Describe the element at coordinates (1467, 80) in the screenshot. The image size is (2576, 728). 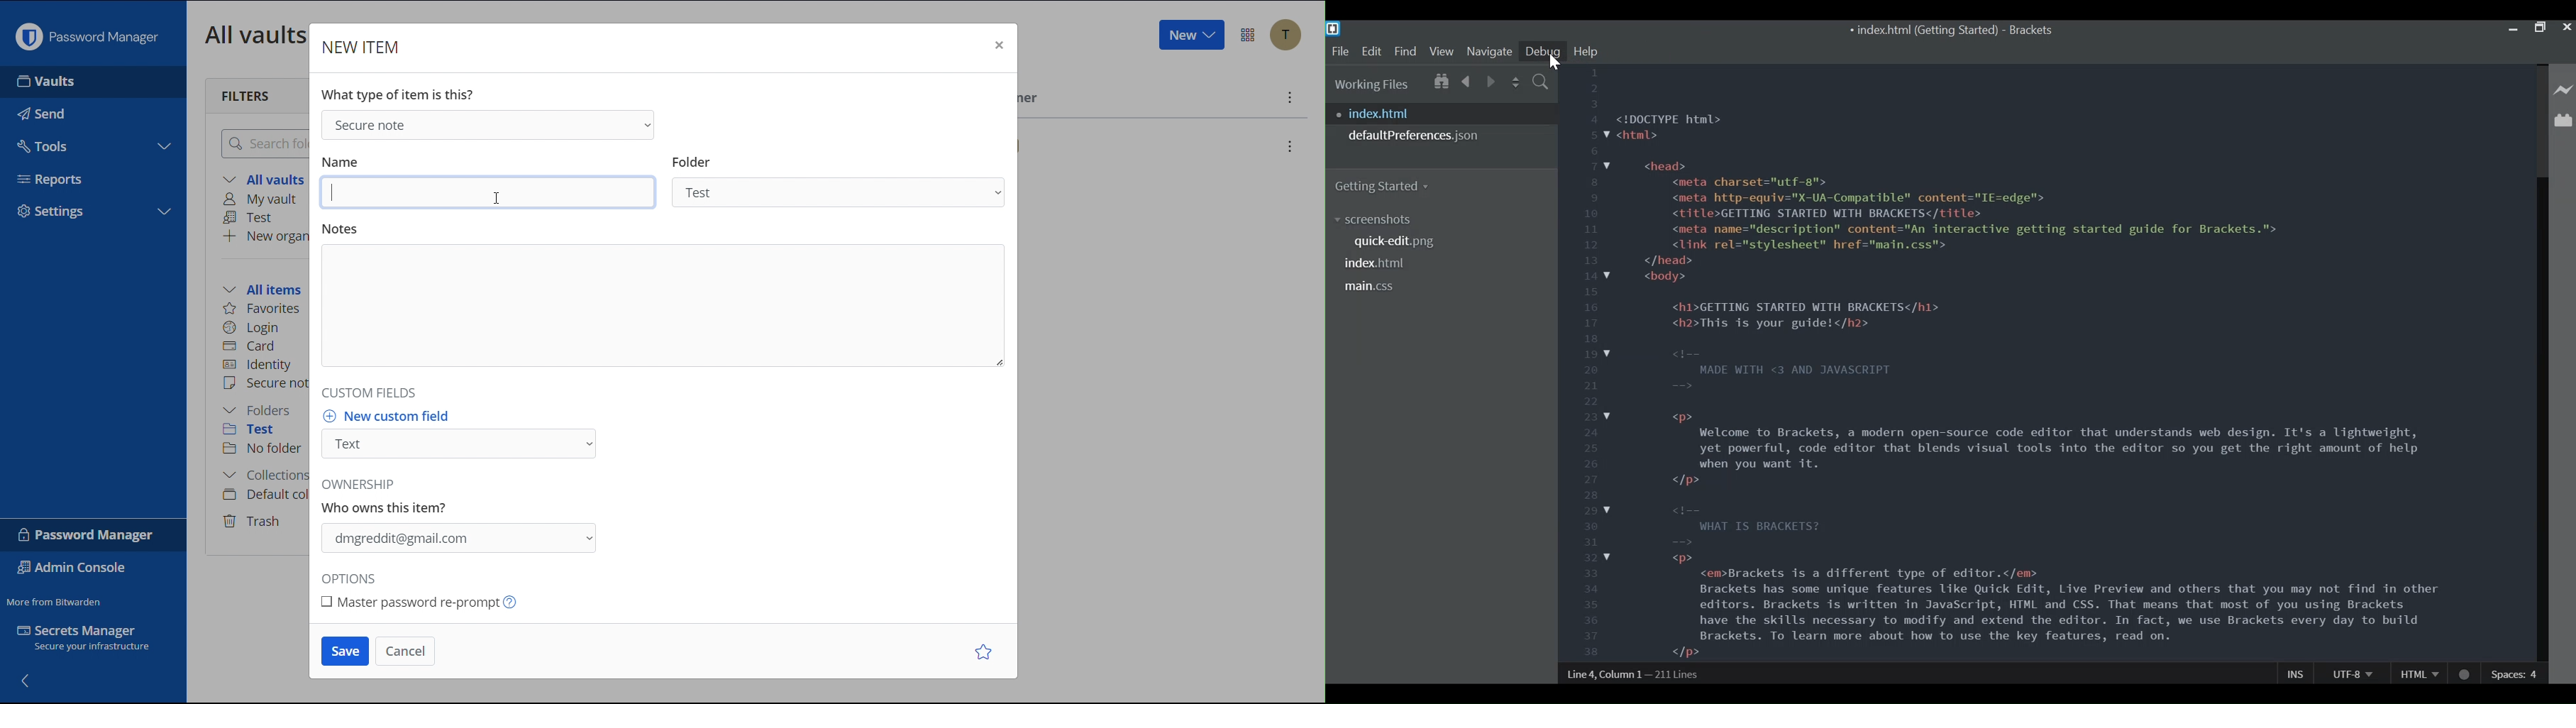
I see `Navigate Backwards` at that location.